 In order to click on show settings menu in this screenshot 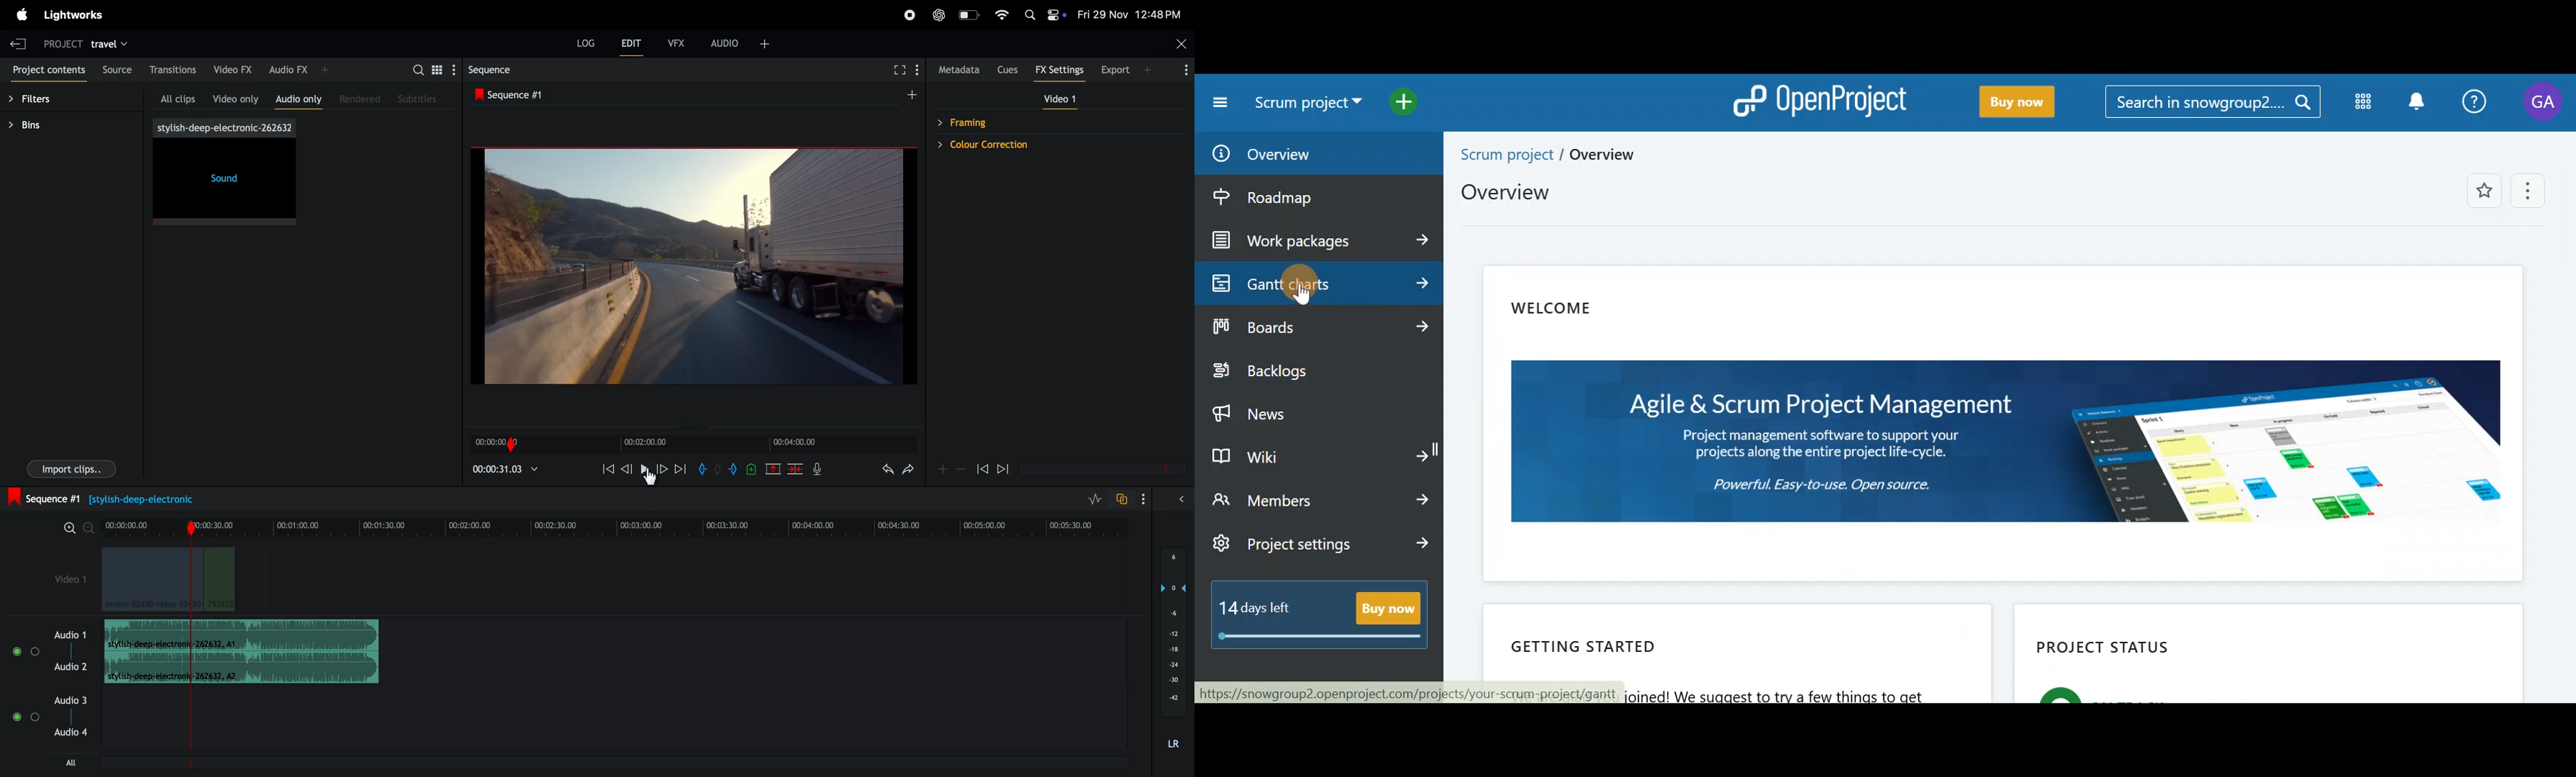, I will do `click(453, 69)`.